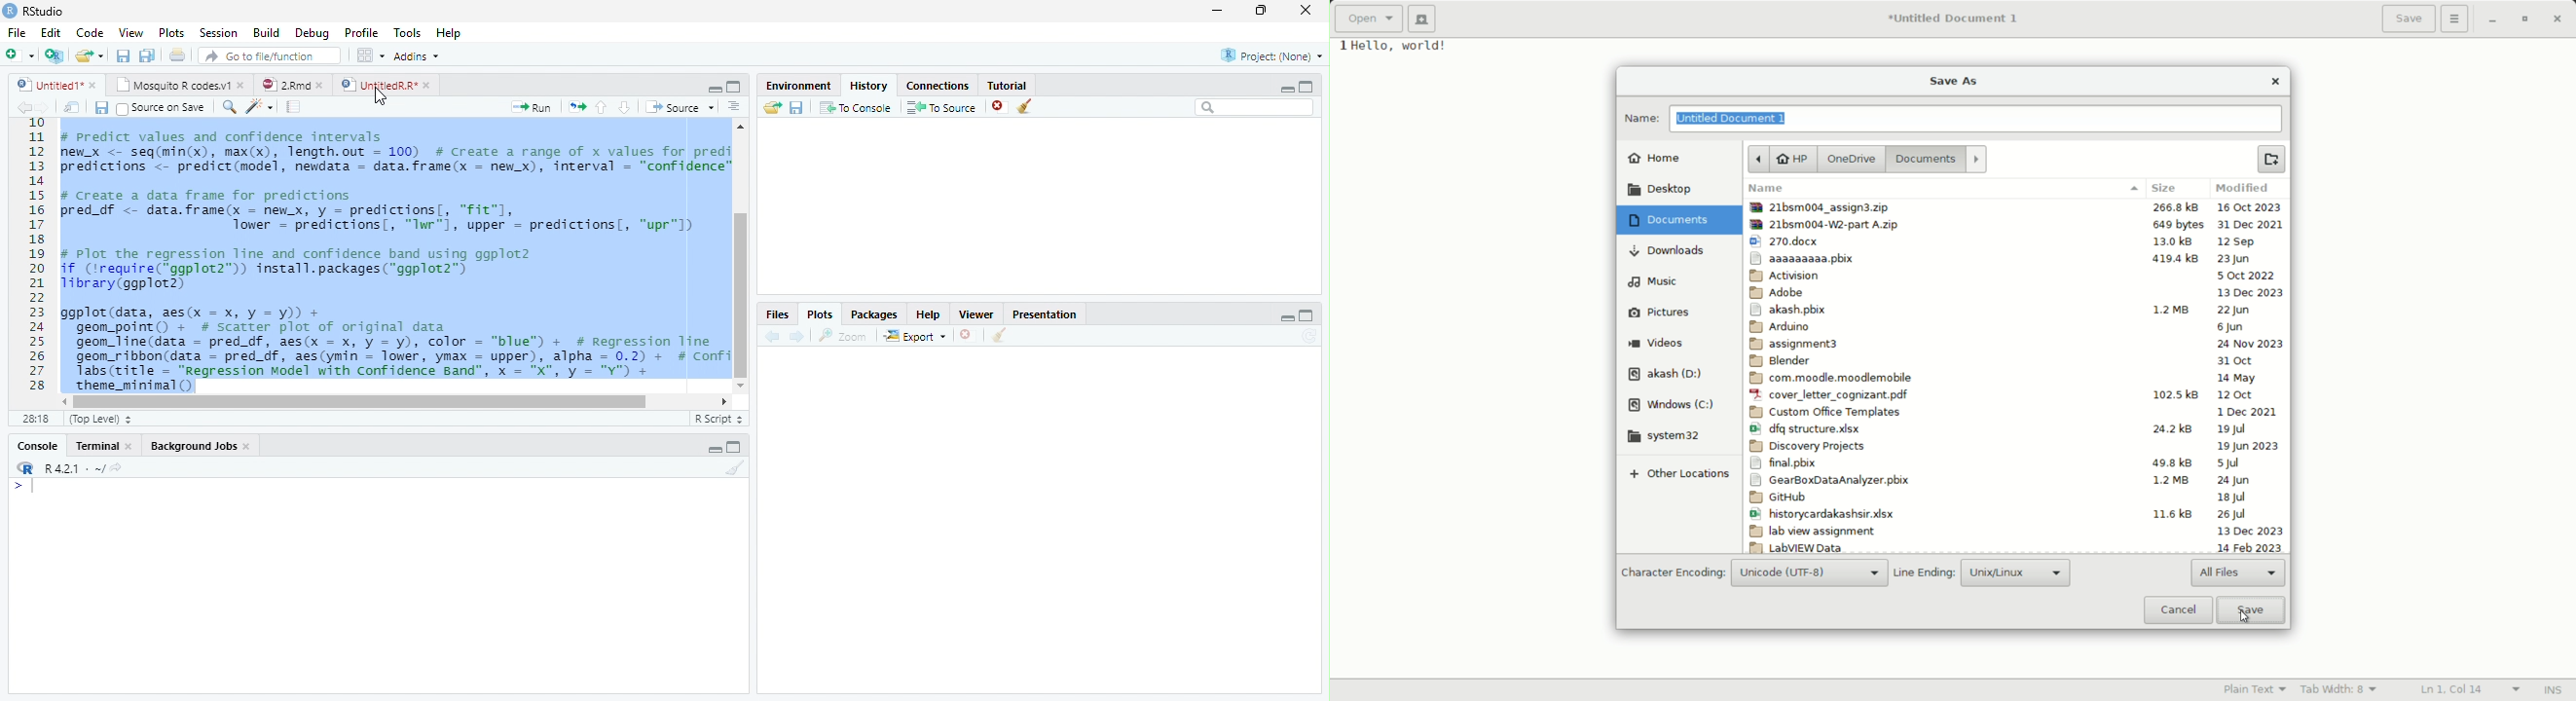  I want to click on Terminal, so click(105, 443).